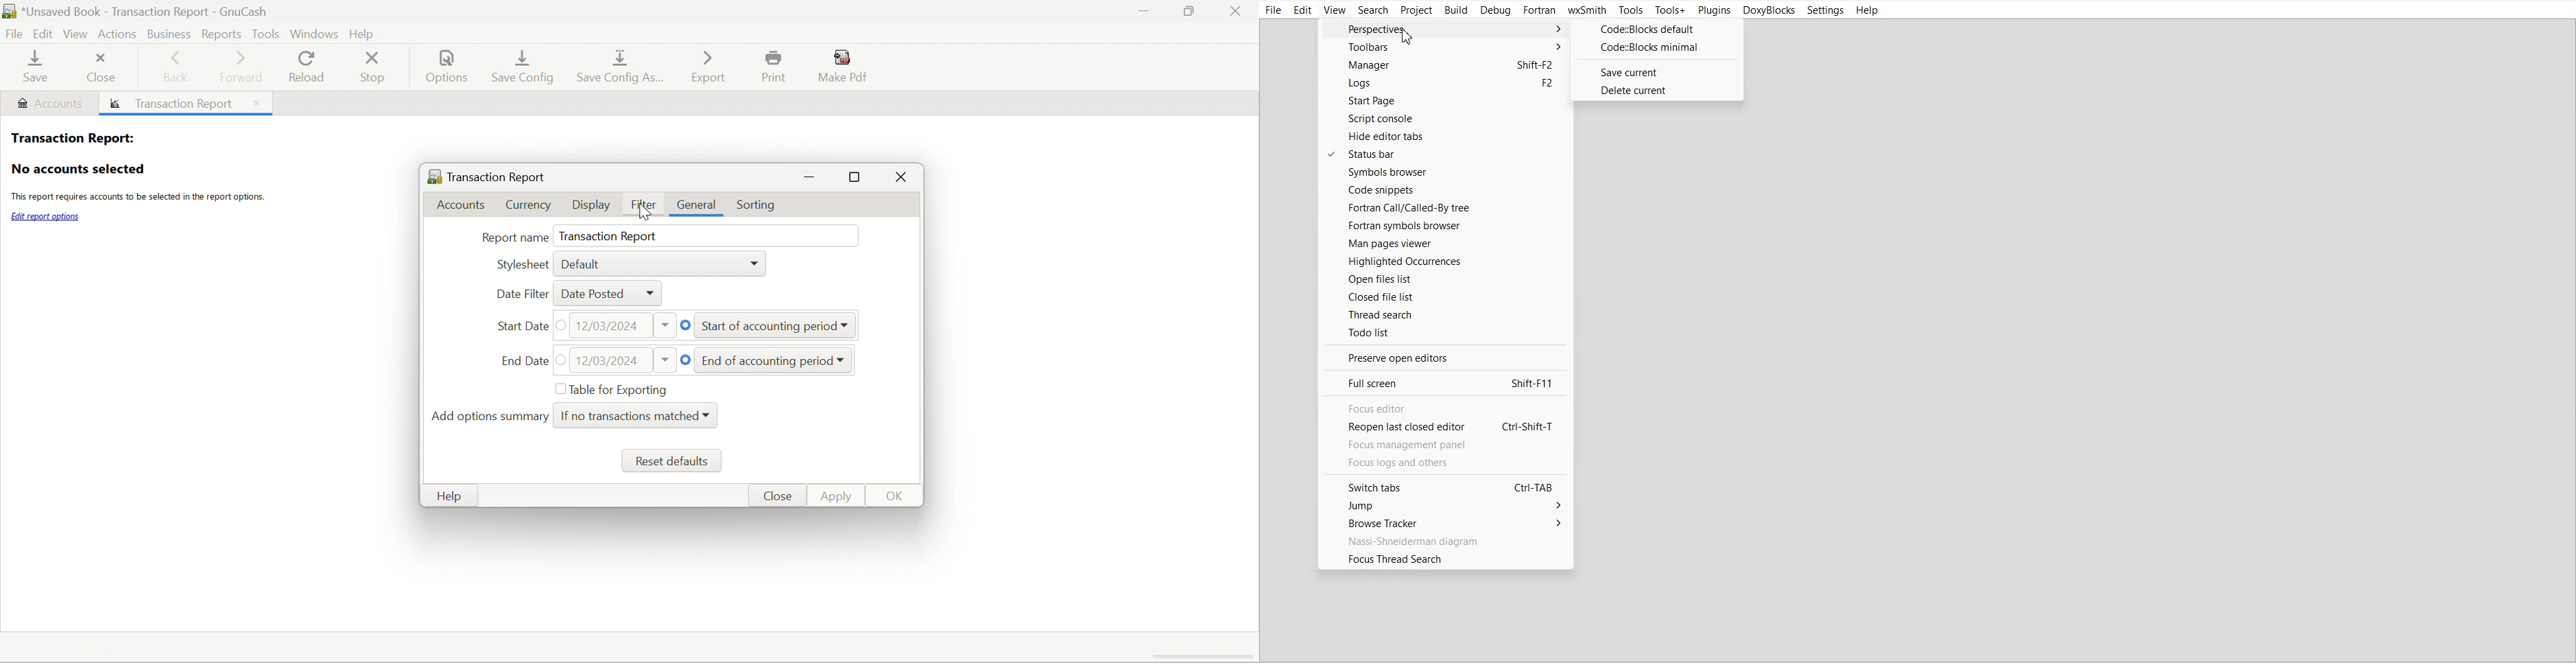 The width and height of the screenshot is (2576, 672). What do you see at coordinates (848, 327) in the screenshot?
I see `Drop Down` at bounding box center [848, 327].